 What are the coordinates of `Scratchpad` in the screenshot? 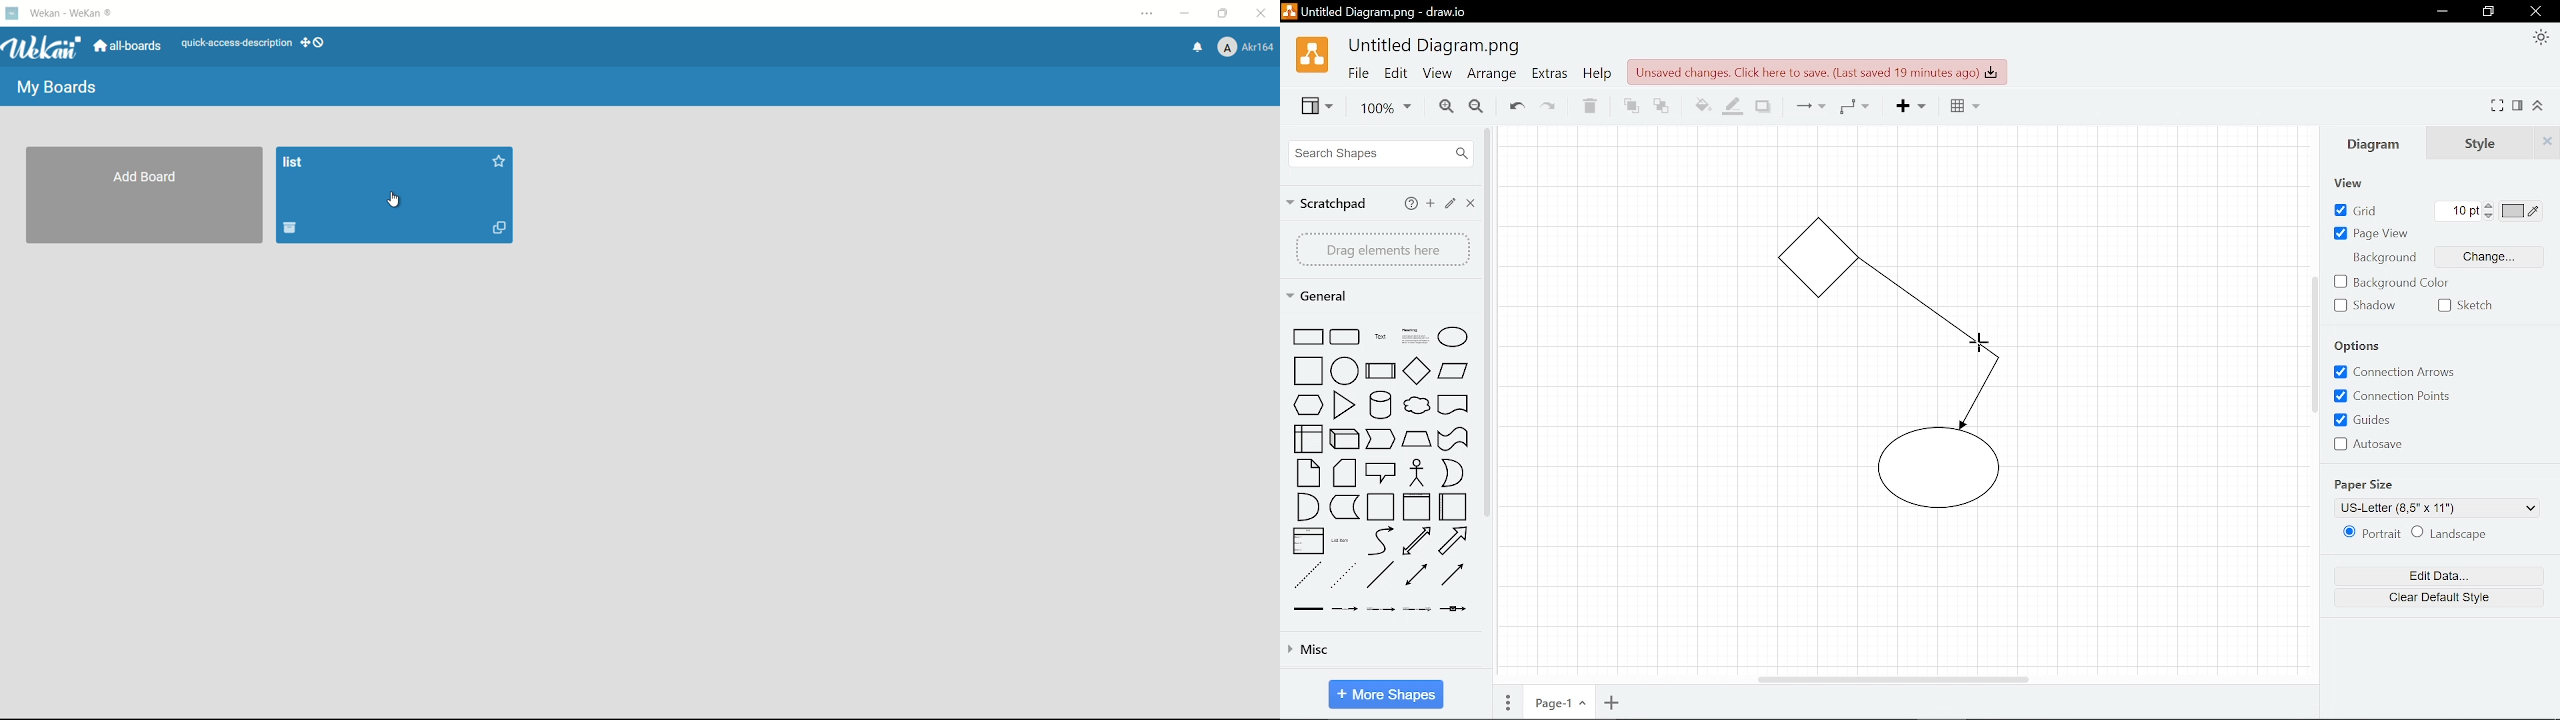 It's located at (1329, 201).